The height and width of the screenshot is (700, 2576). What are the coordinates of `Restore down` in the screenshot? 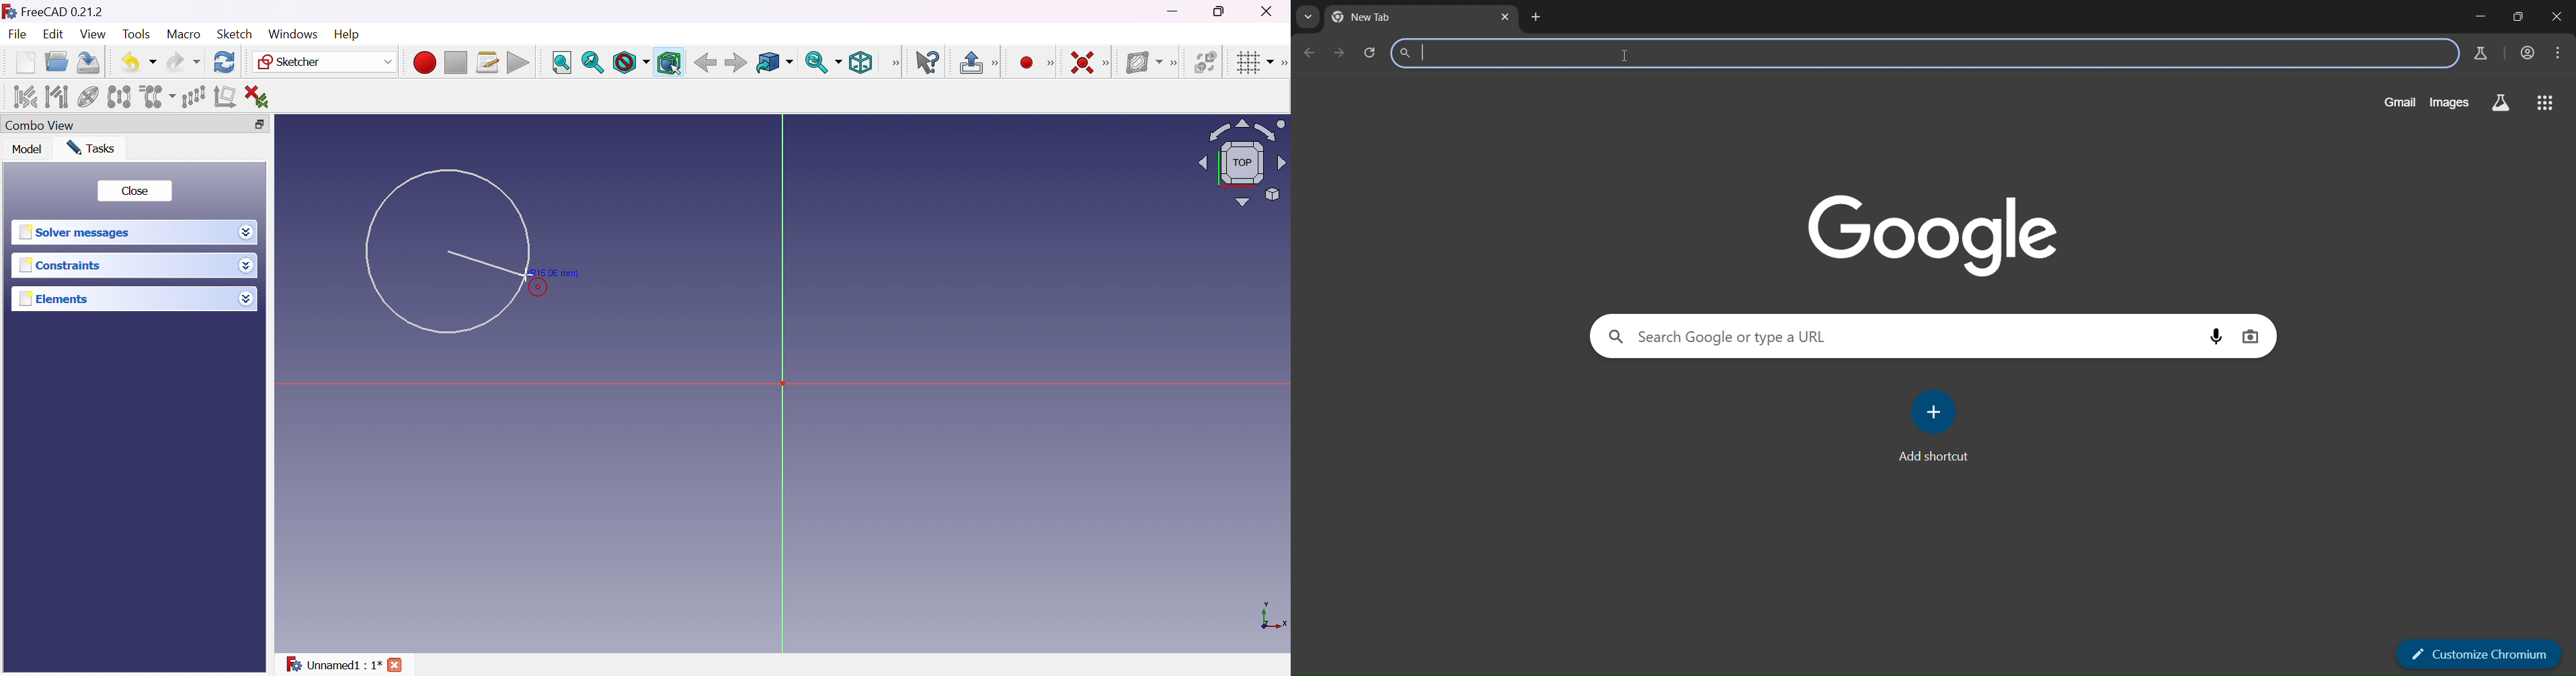 It's located at (1221, 11).